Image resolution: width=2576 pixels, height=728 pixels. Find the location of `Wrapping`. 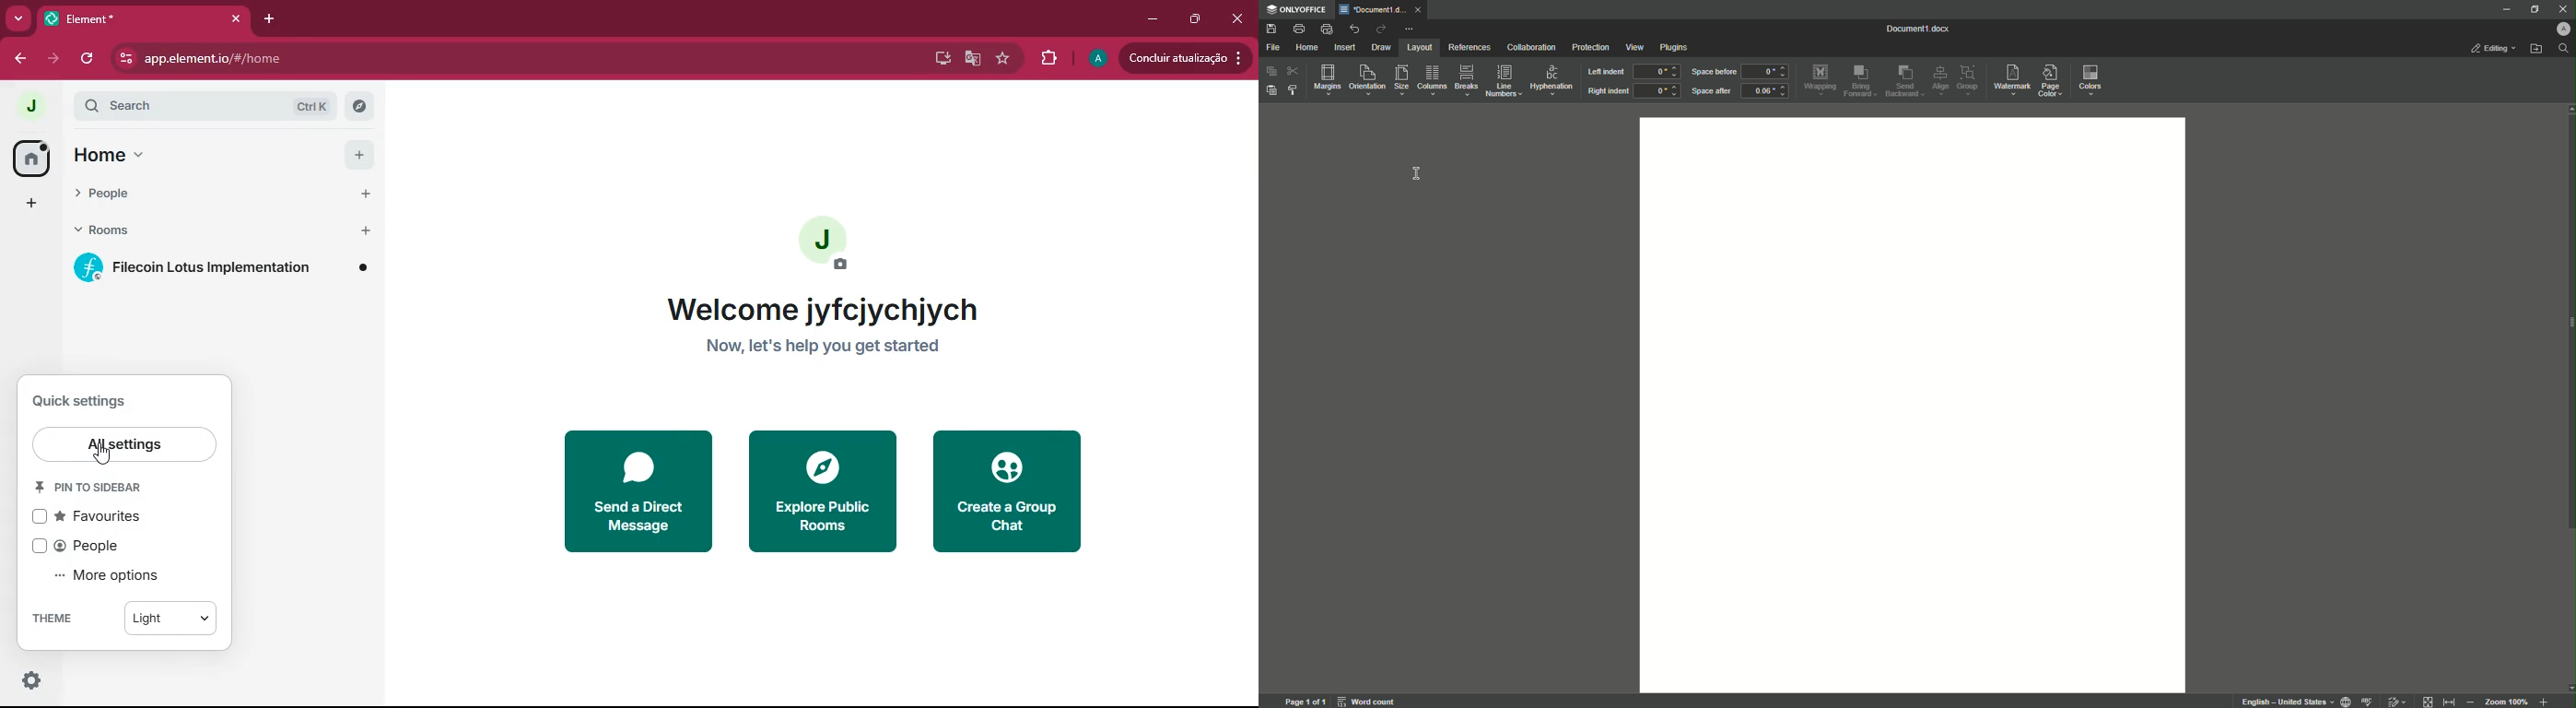

Wrapping is located at coordinates (1820, 78).